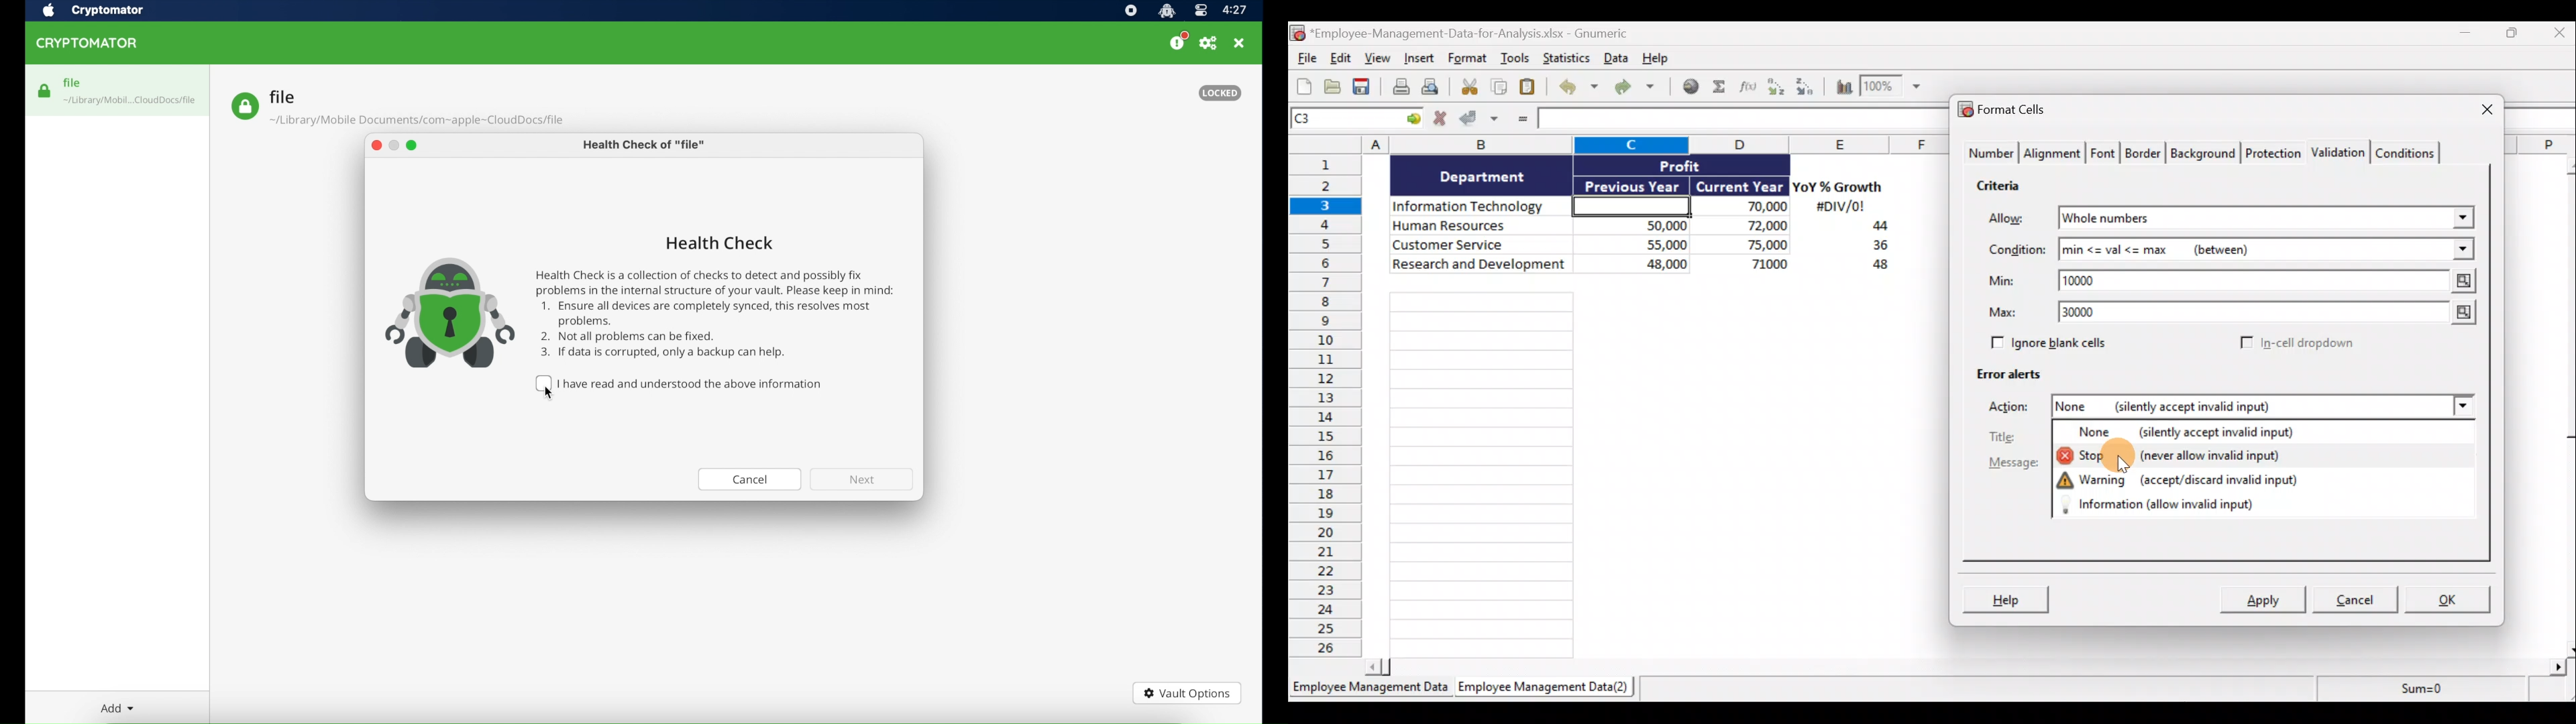 The image size is (2576, 728). What do you see at coordinates (1340, 59) in the screenshot?
I see `Edit` at bounding box center [1340, 59].